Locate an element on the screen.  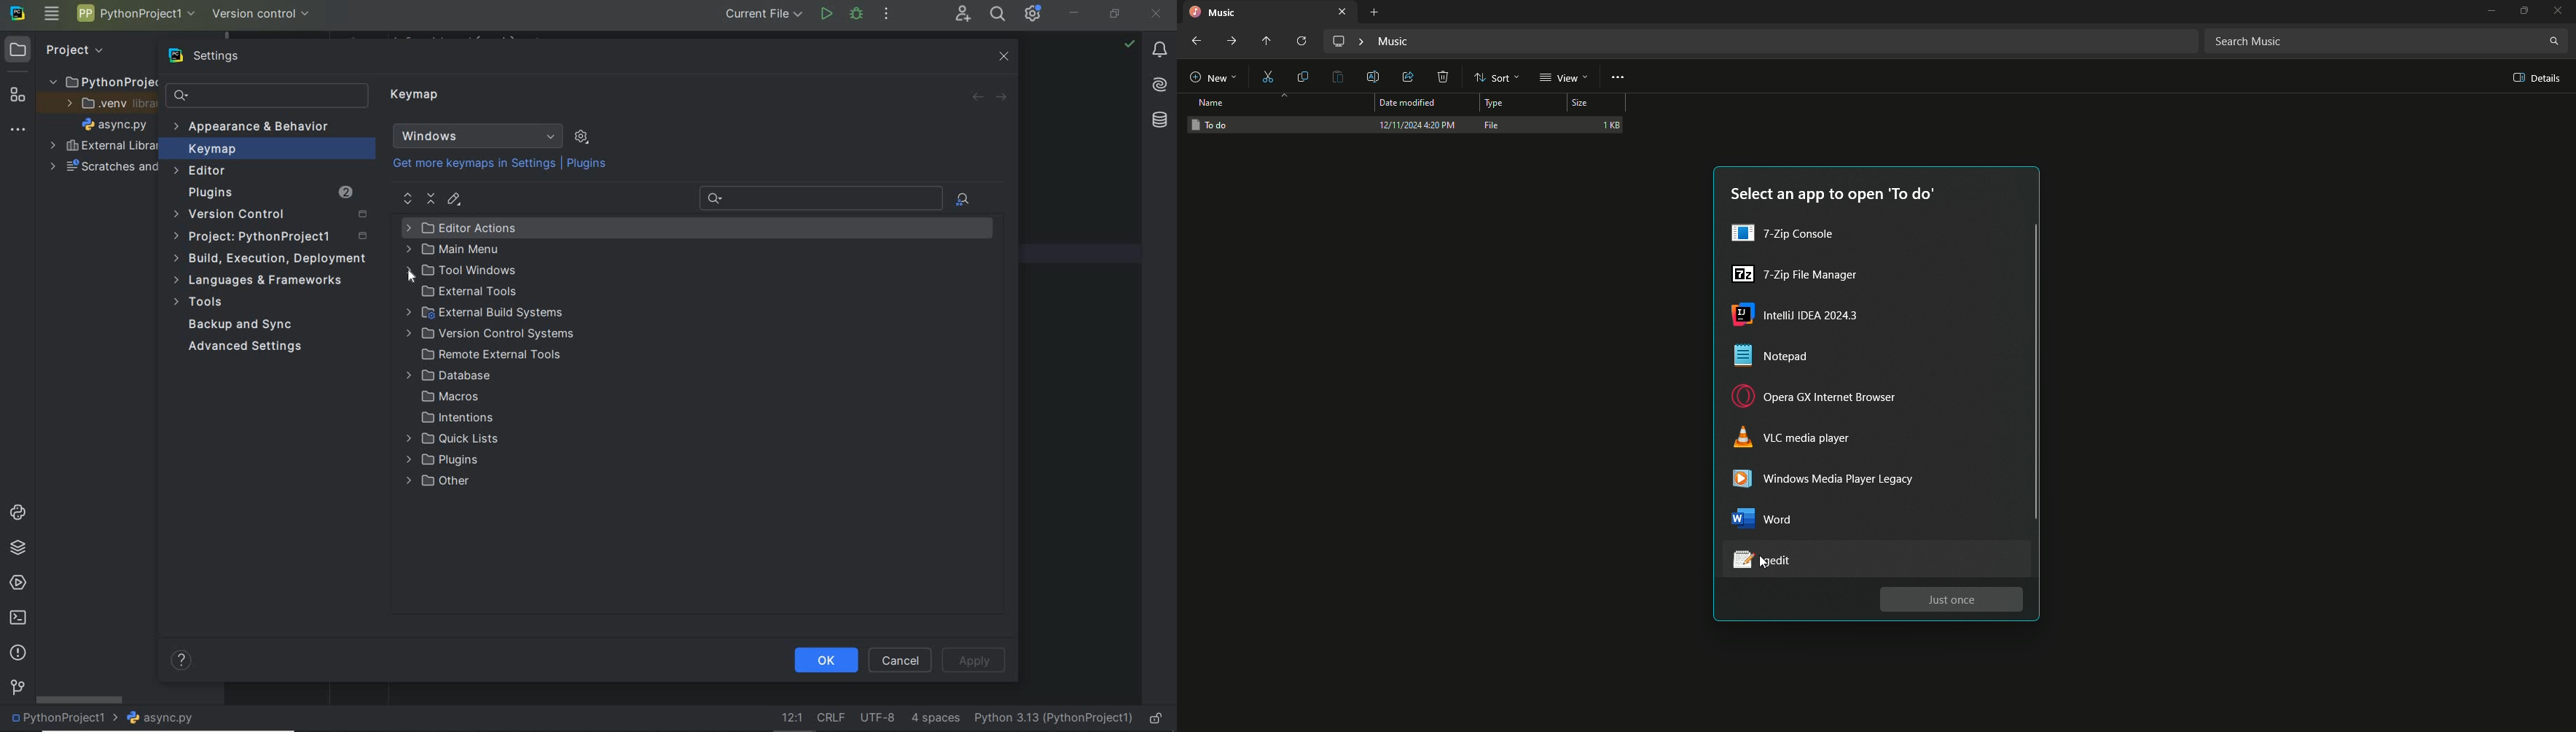
build, execution, deployment is located at coordinates (269, 259).